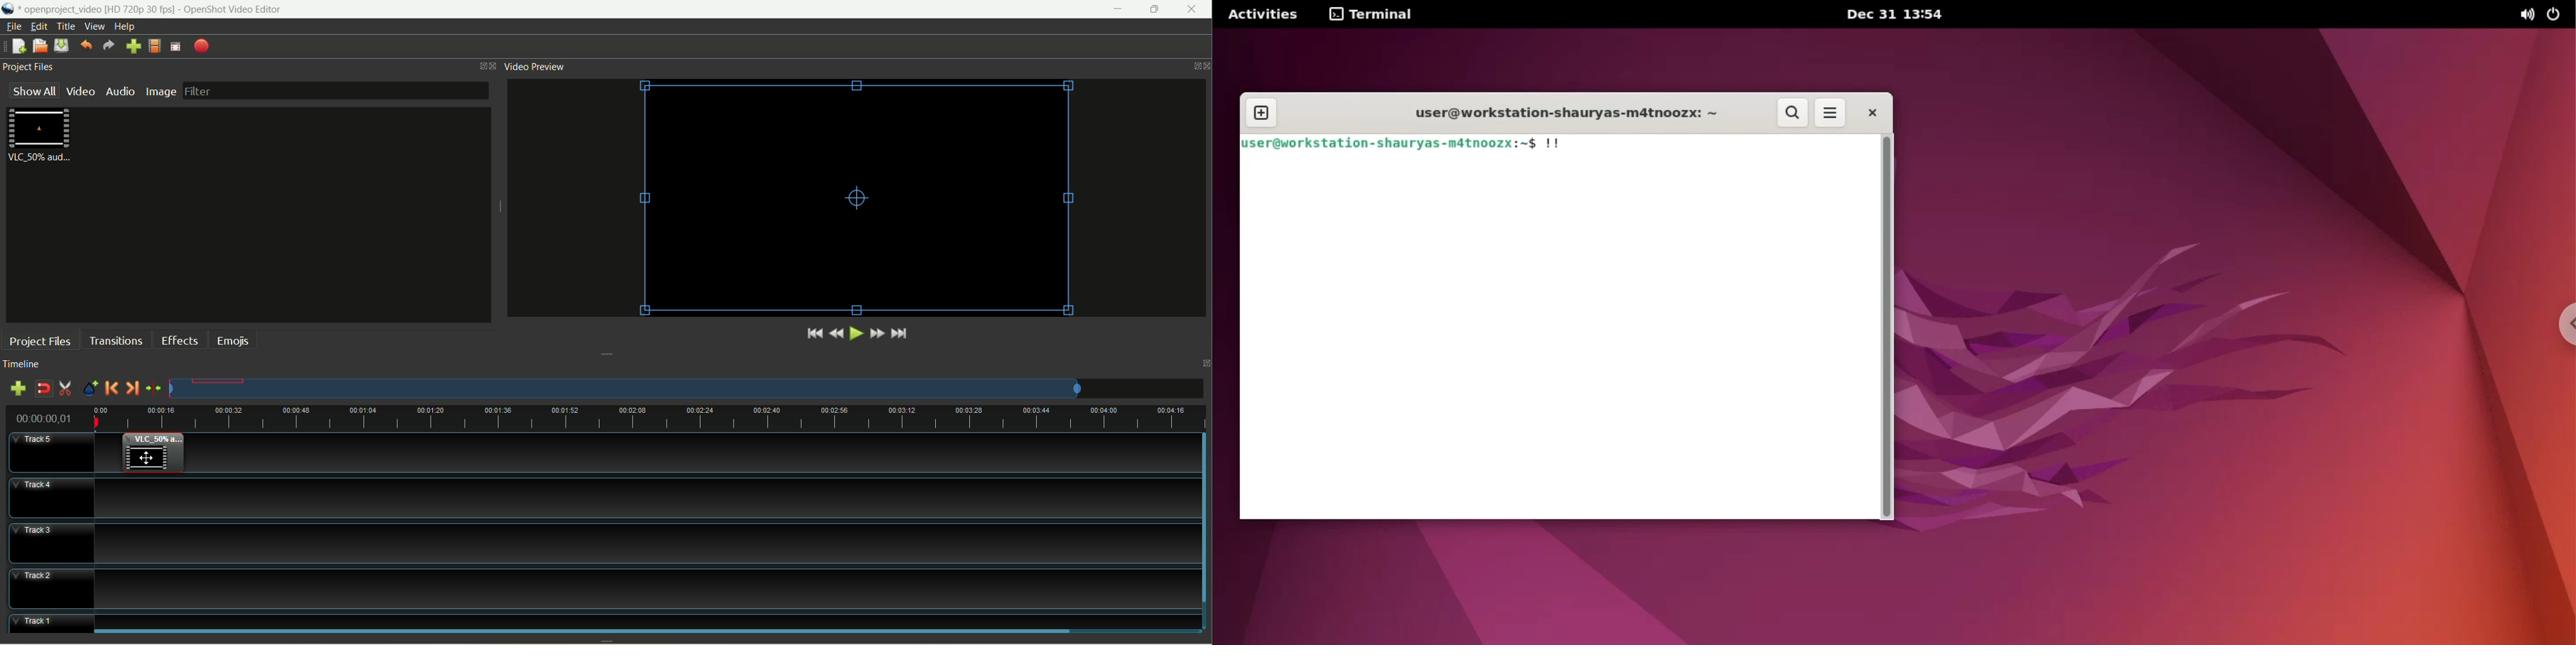 This screenshot has width=2576, height=672. I want to click on fast forward, so click(878, 333).